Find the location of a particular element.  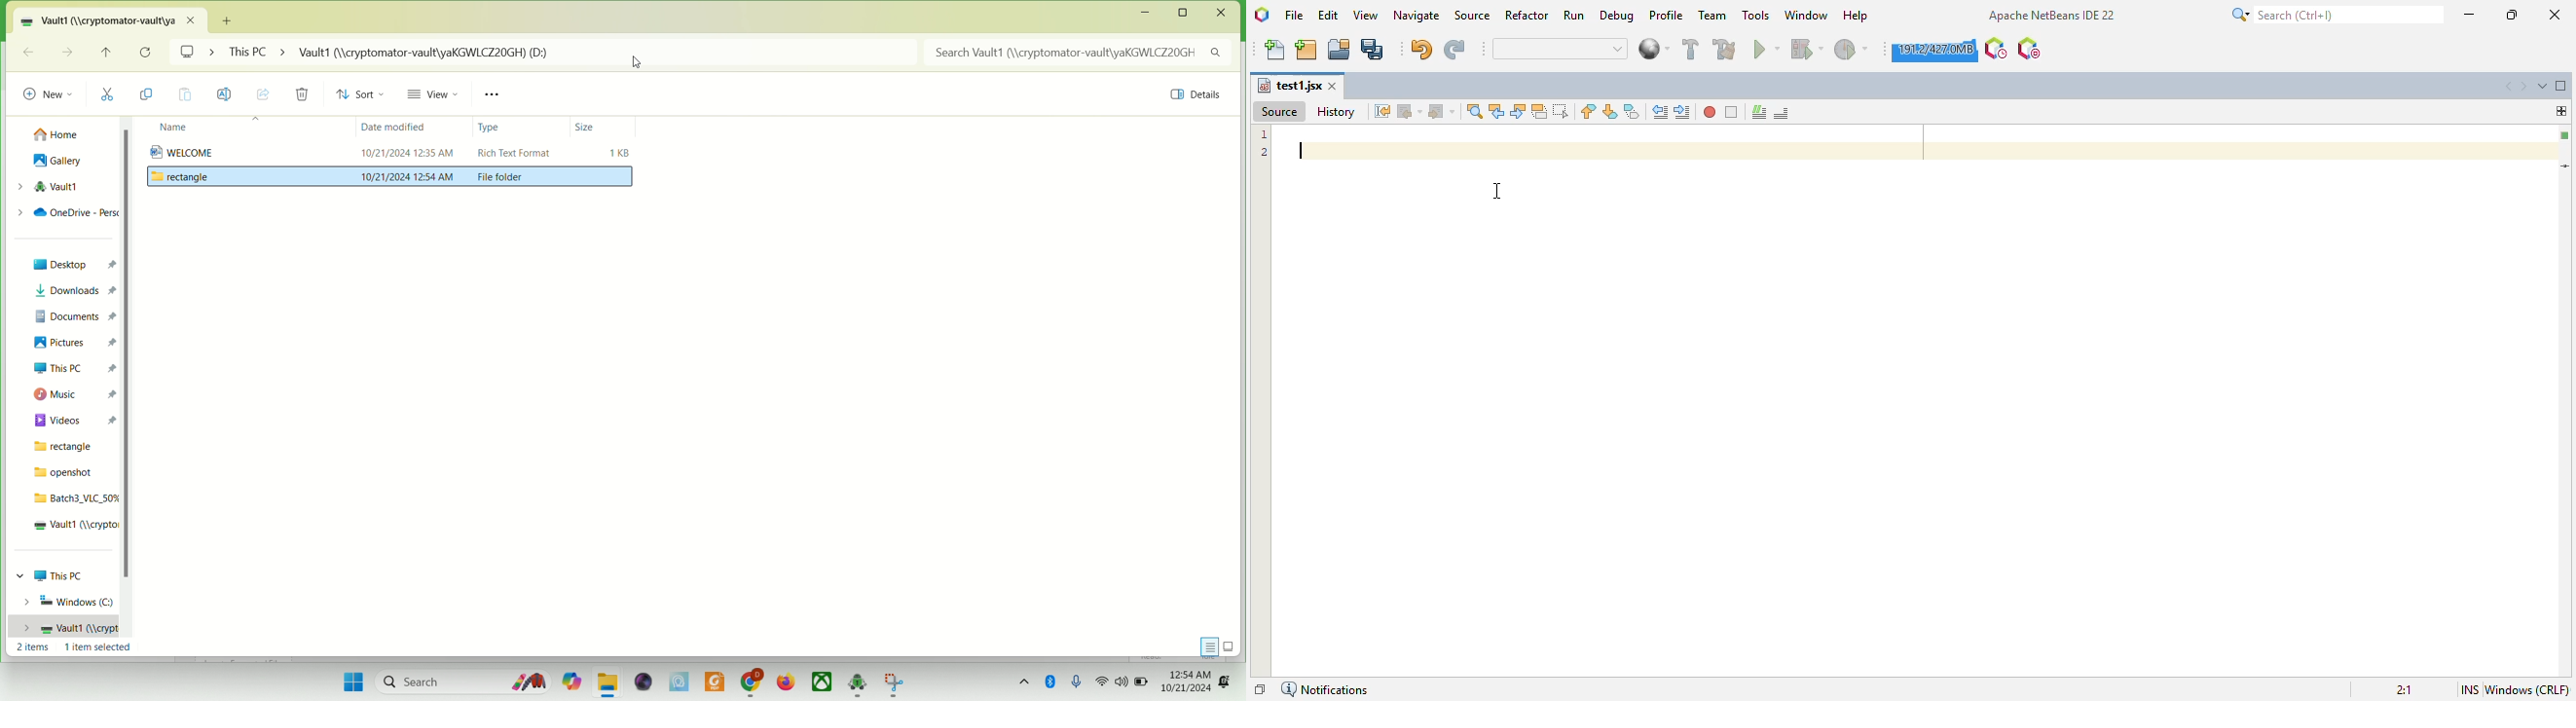

previous bookmark is located at coordinates (1590, 111).